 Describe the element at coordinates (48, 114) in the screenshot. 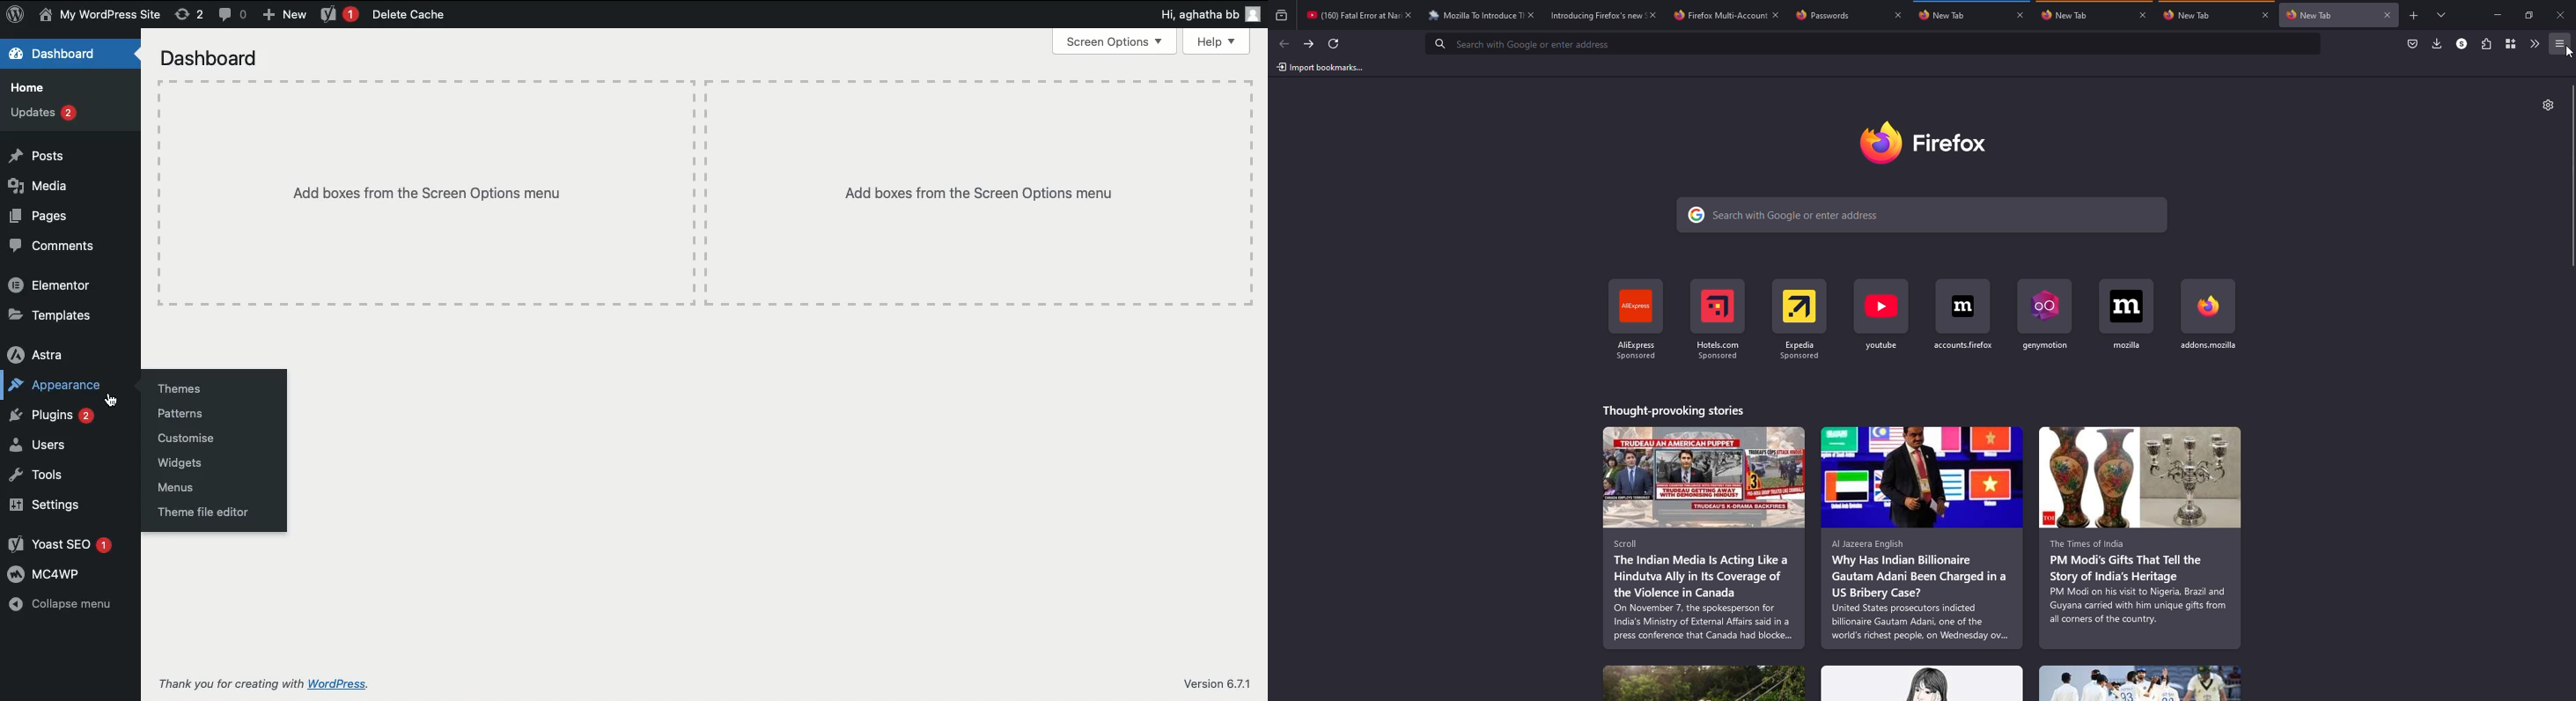

I see `Updates 2` at that location.